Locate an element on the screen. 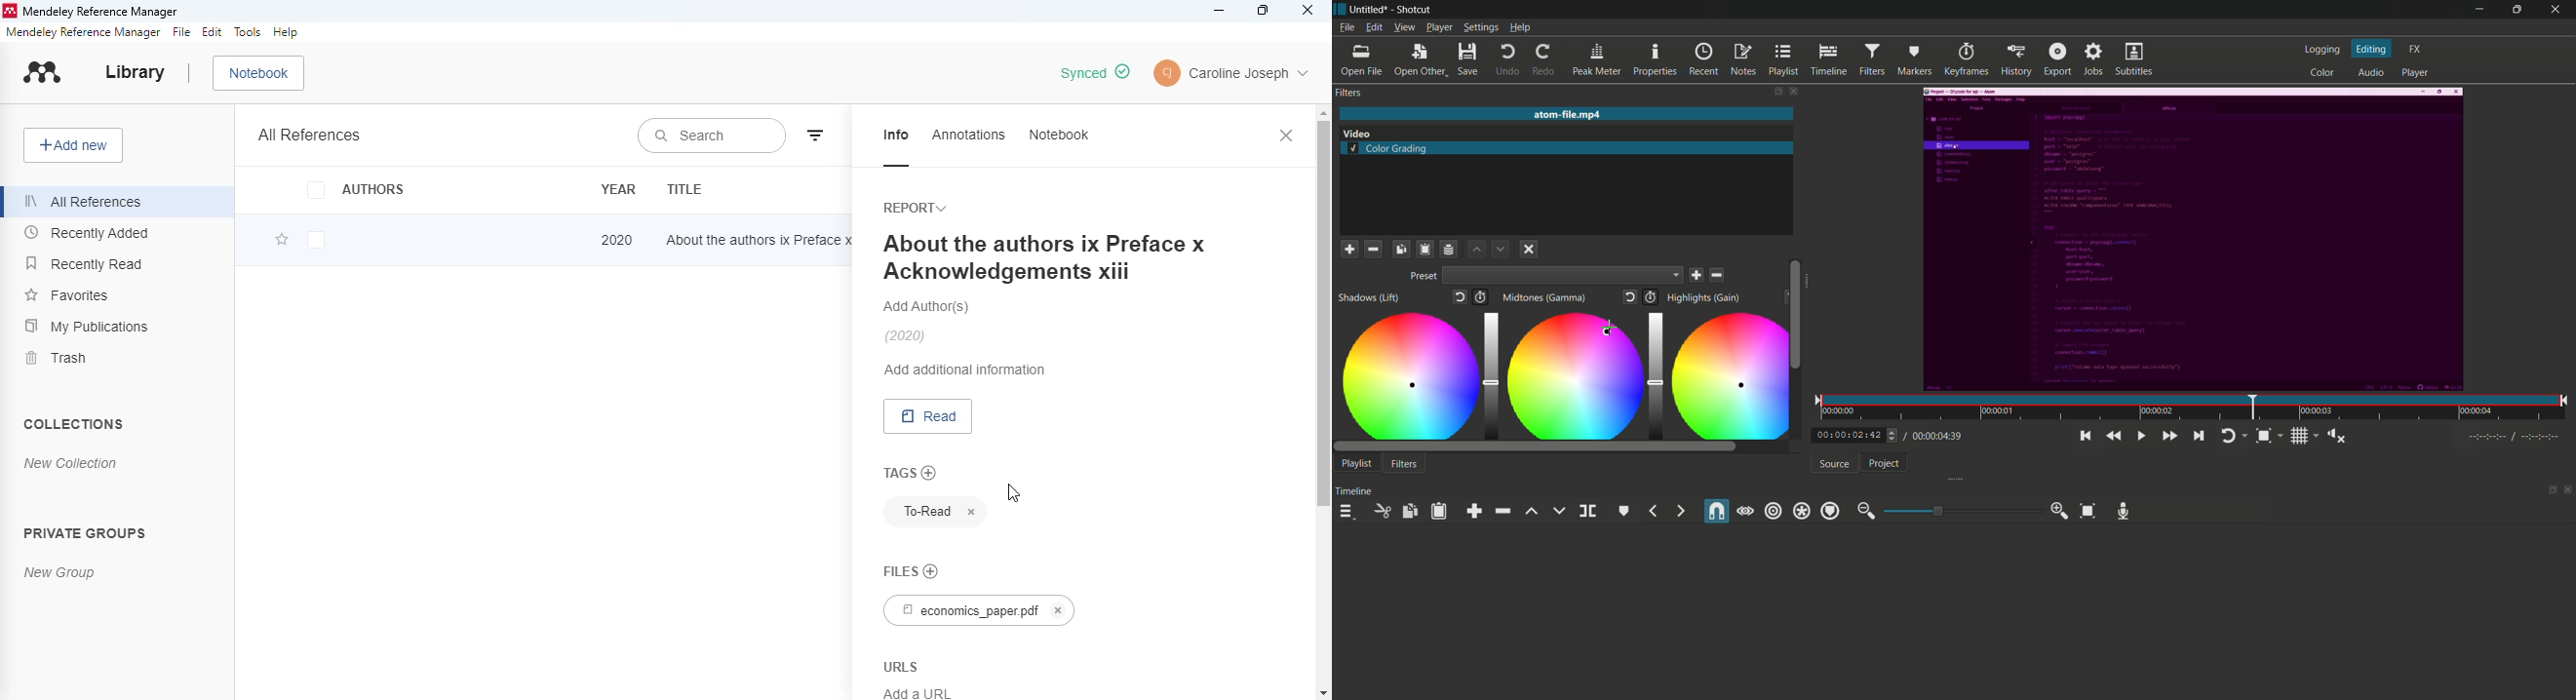  filters is located at coordinates (1872, 58).